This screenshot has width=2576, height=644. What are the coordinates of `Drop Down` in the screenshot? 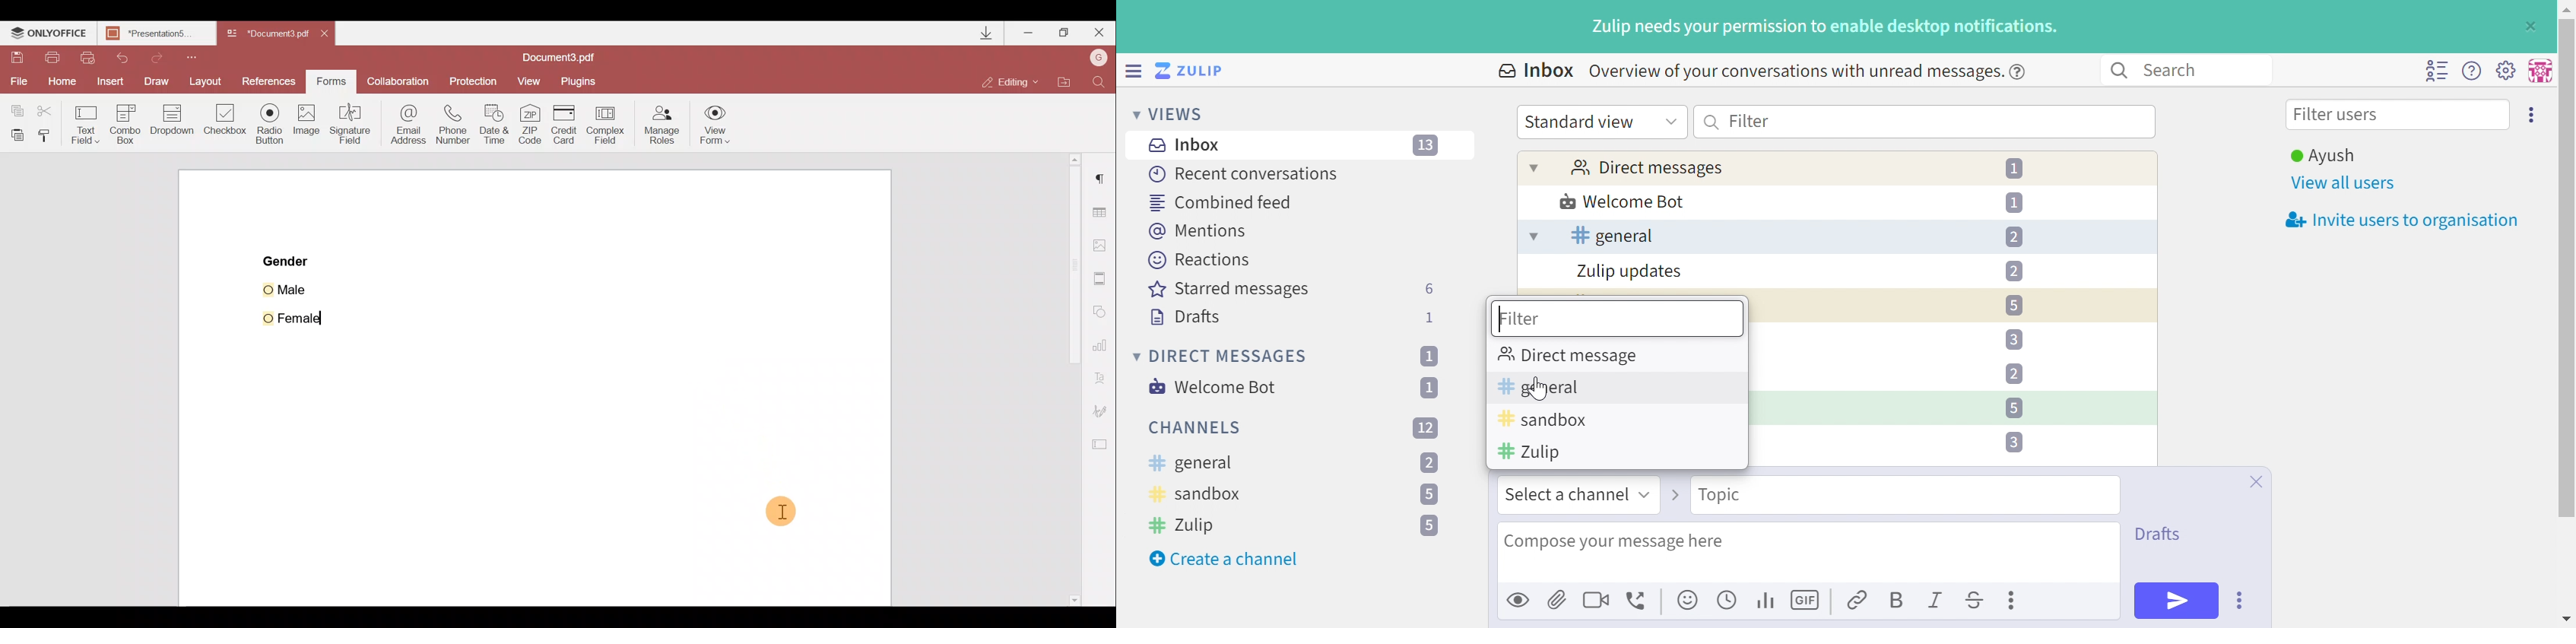 It's located at (1534, 167).